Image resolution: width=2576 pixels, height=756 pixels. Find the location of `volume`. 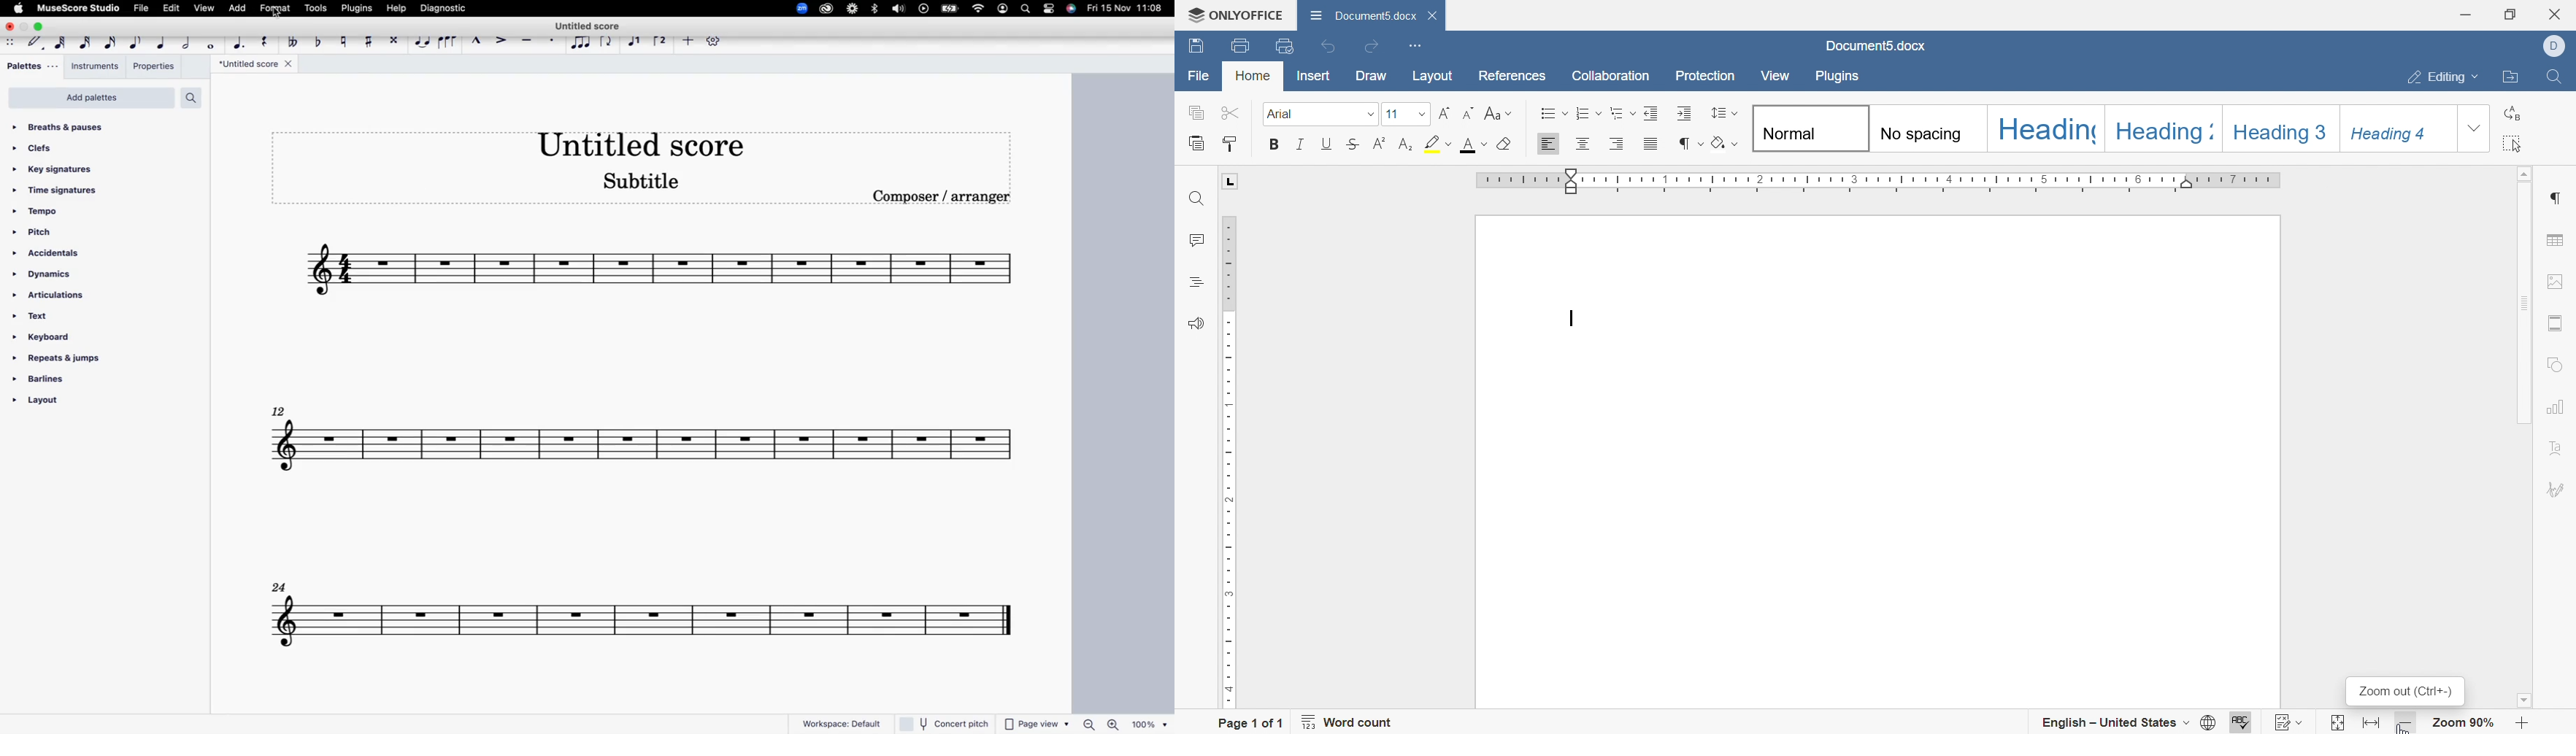

volume is located at coordinates (900, 10).